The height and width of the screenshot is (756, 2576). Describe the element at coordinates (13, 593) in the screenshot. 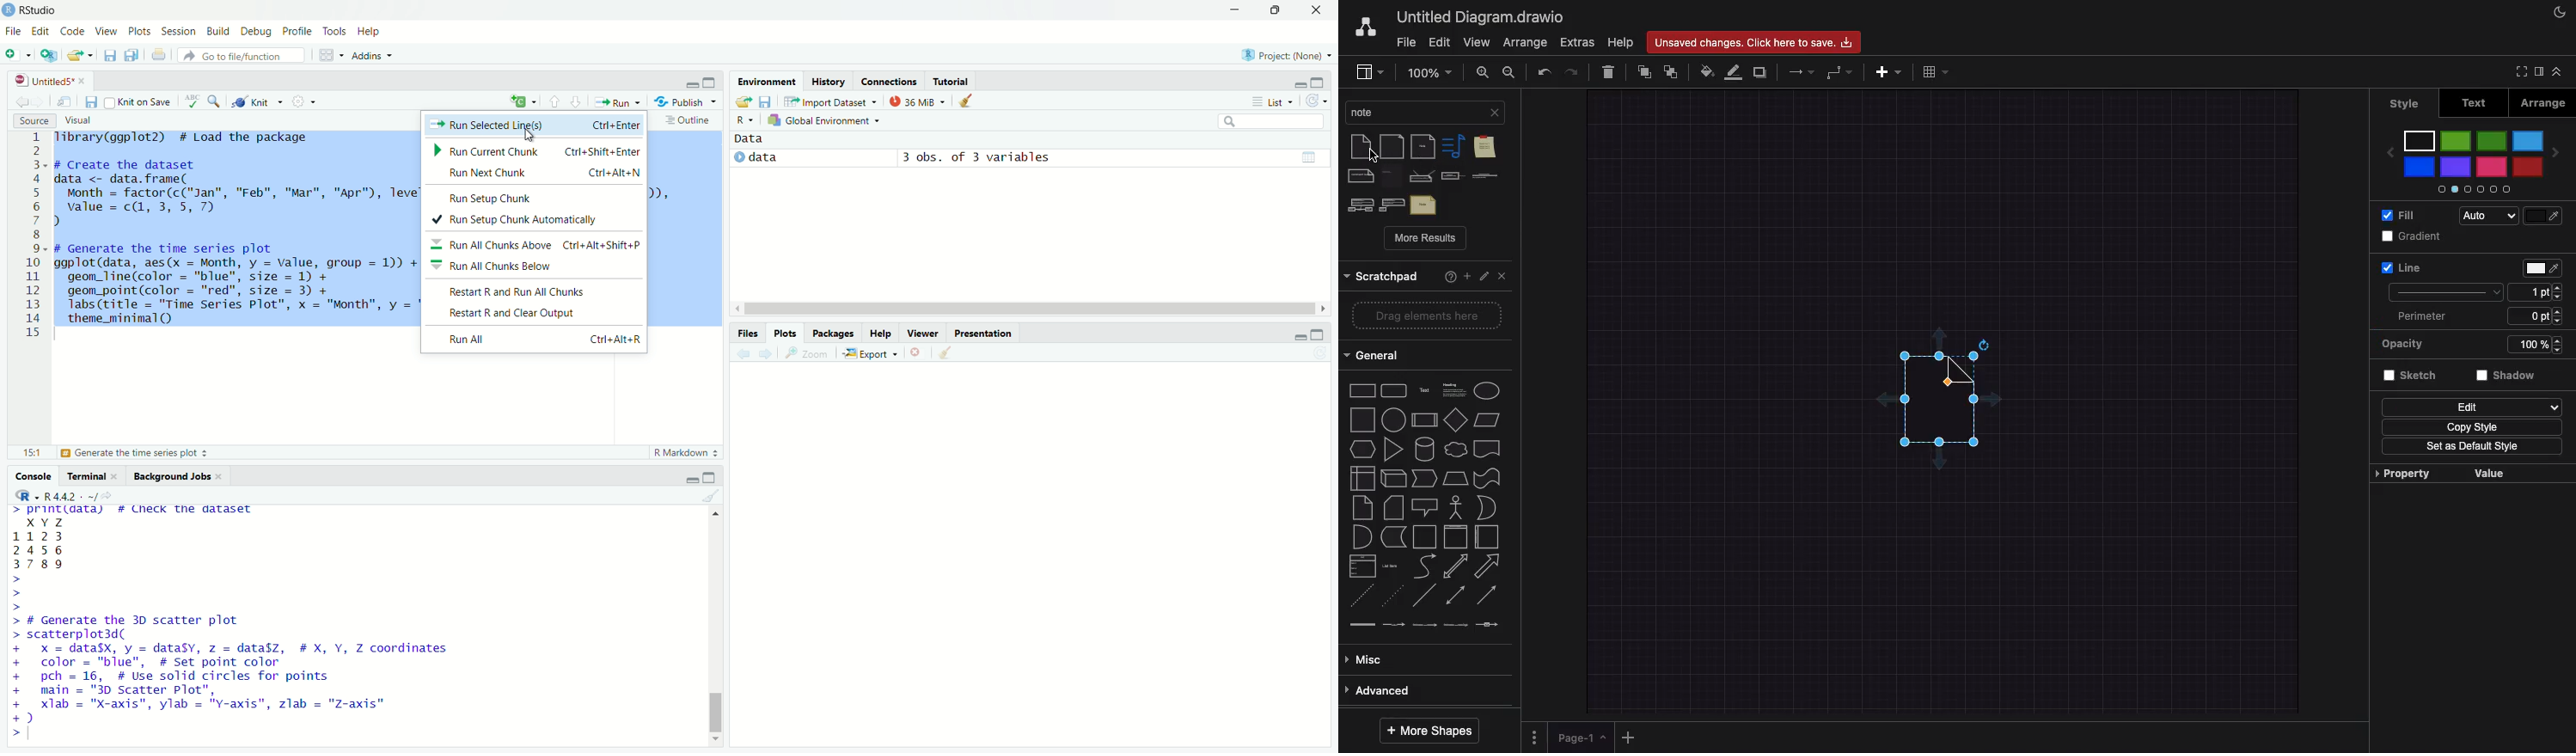

I see `prompt cursor` at that location.